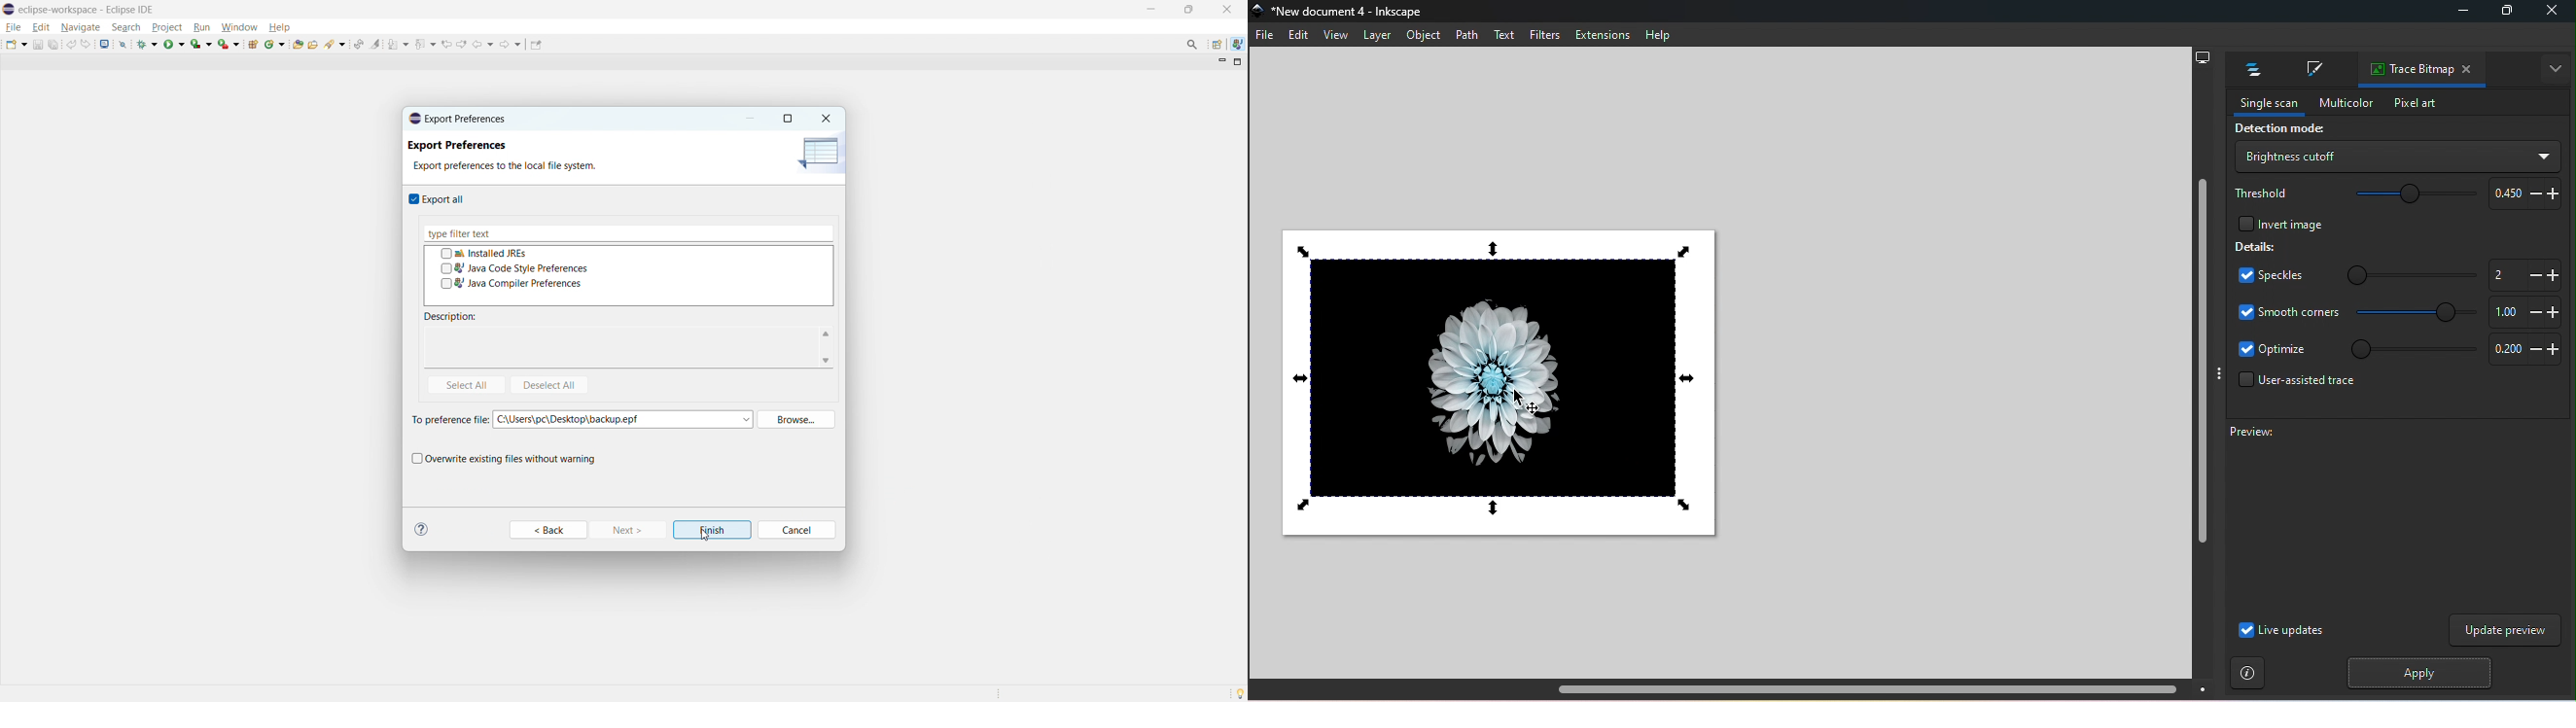  Describe the element at coordinates (1189, 9) in the screenshot. I see `maximize` at that location.